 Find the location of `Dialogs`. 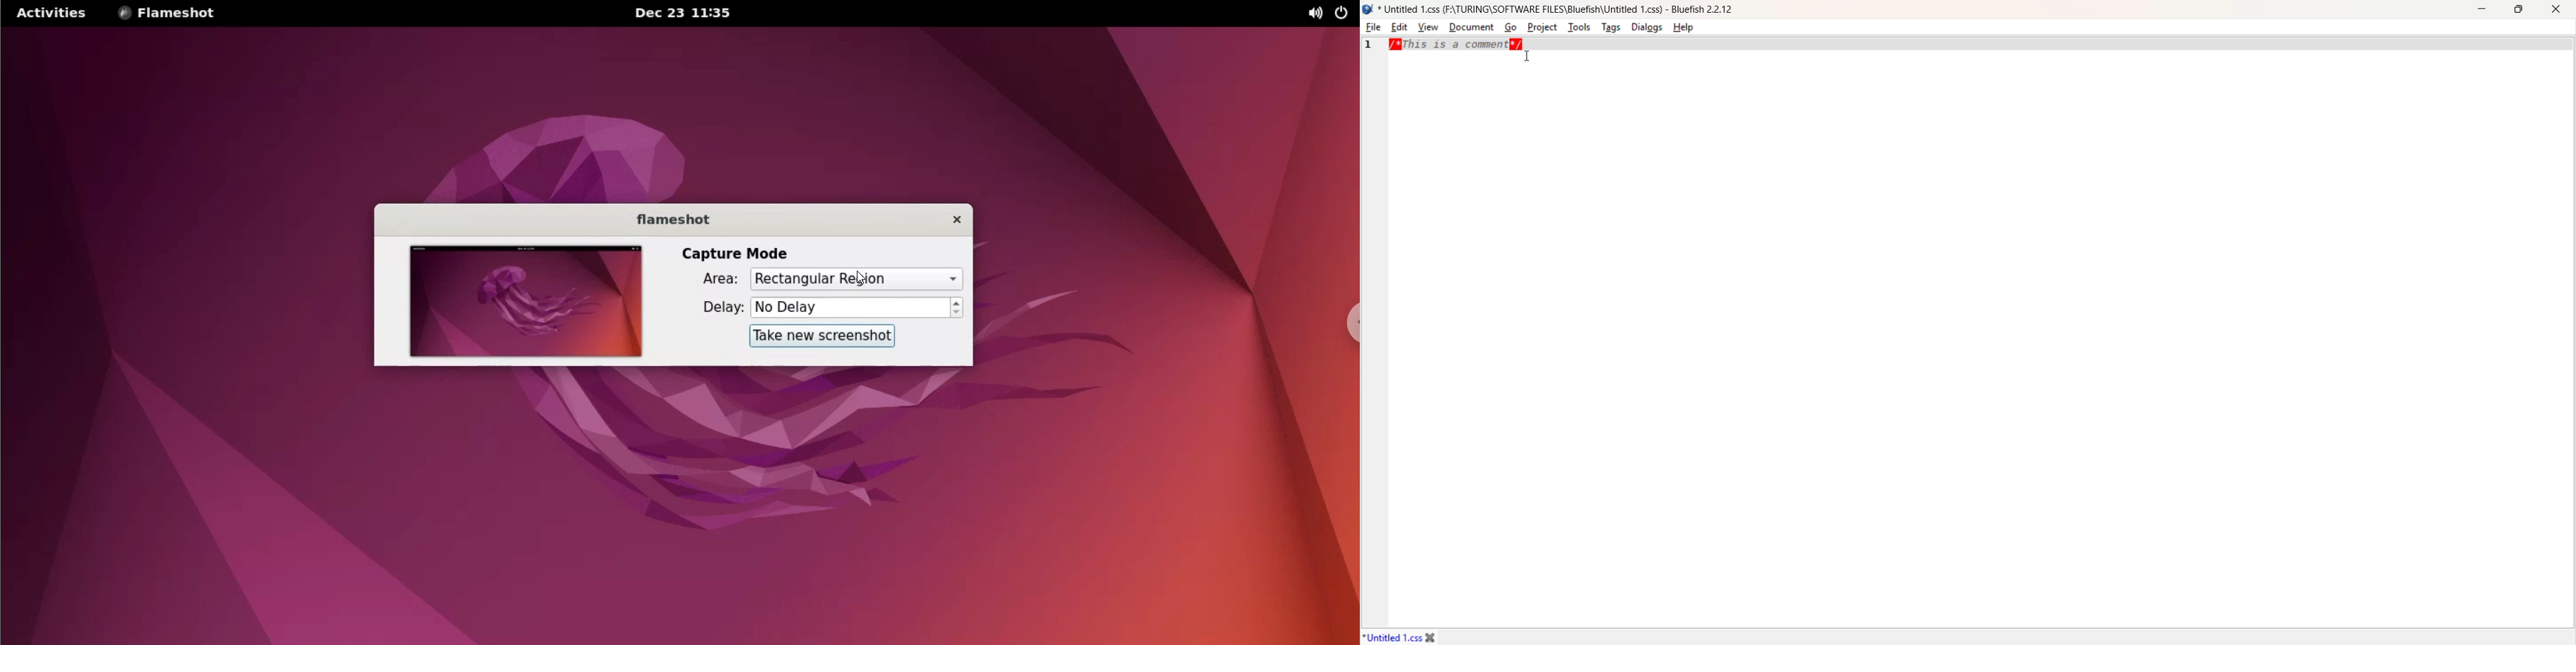

Dialogs is located at coordinates (1649, 29).